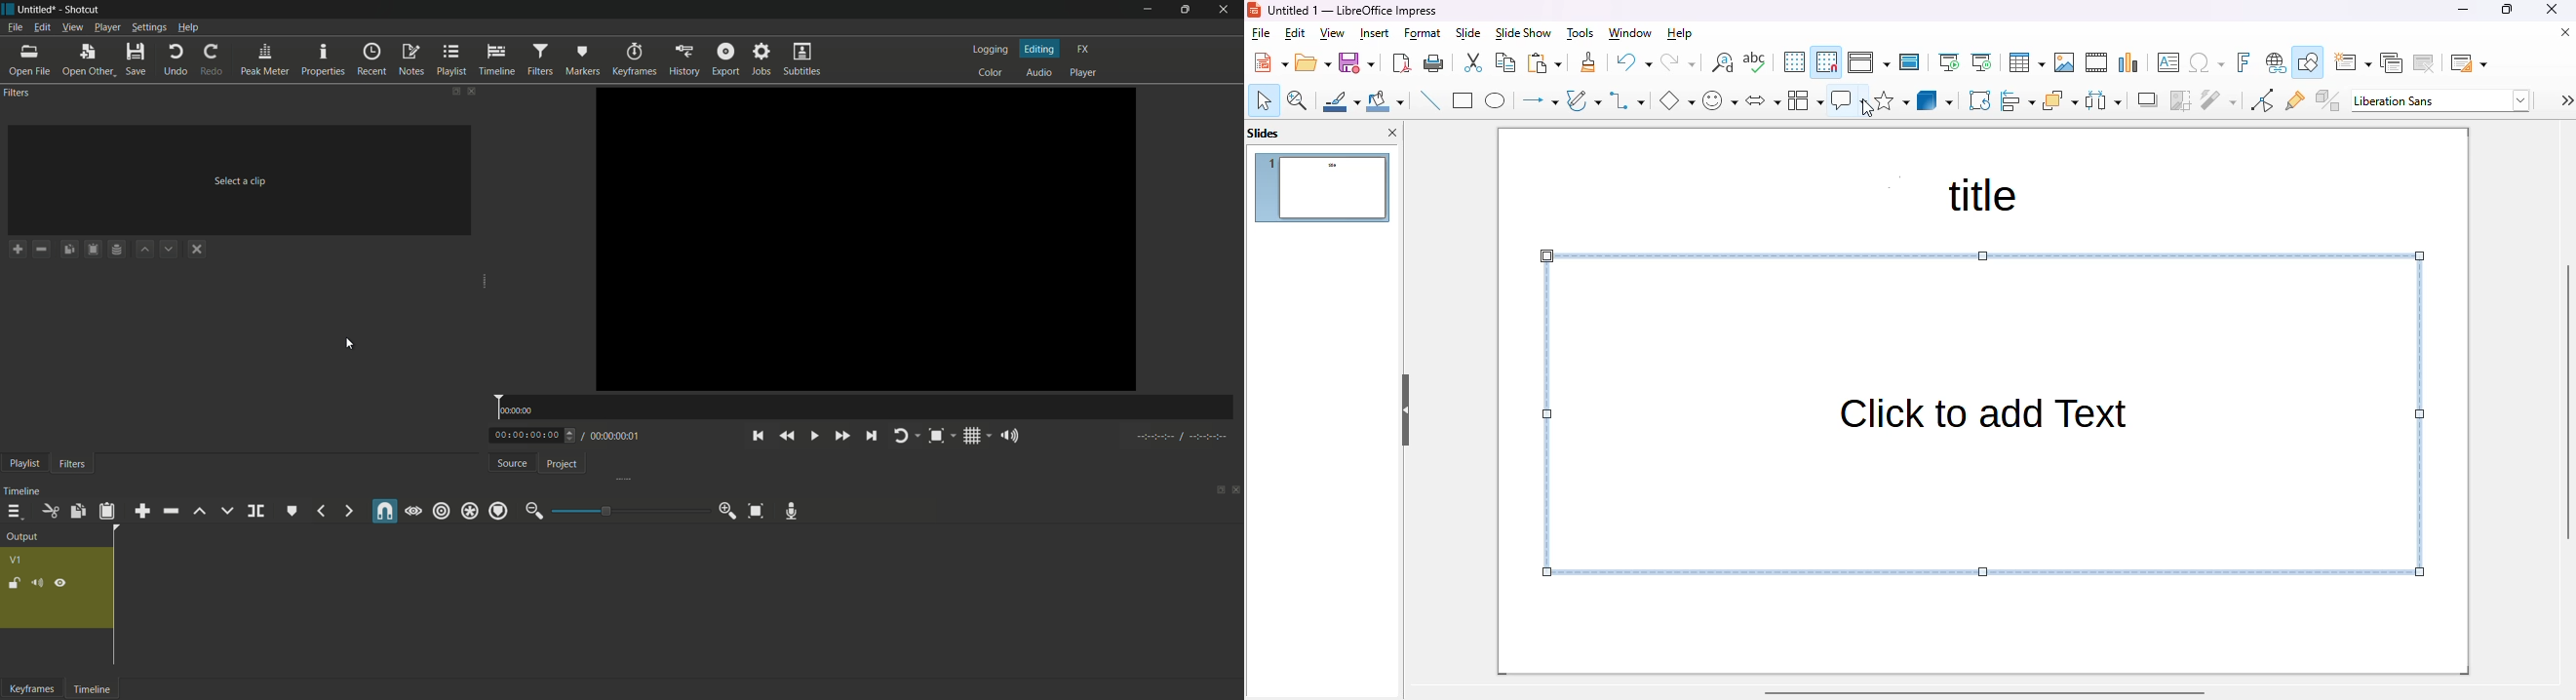 Image resolution: width=2576 pixels, height=700 pixels. What do you see at coordinates (1261, 33) in the screenshot?
I see `file` at bounding box center [1261, 33].